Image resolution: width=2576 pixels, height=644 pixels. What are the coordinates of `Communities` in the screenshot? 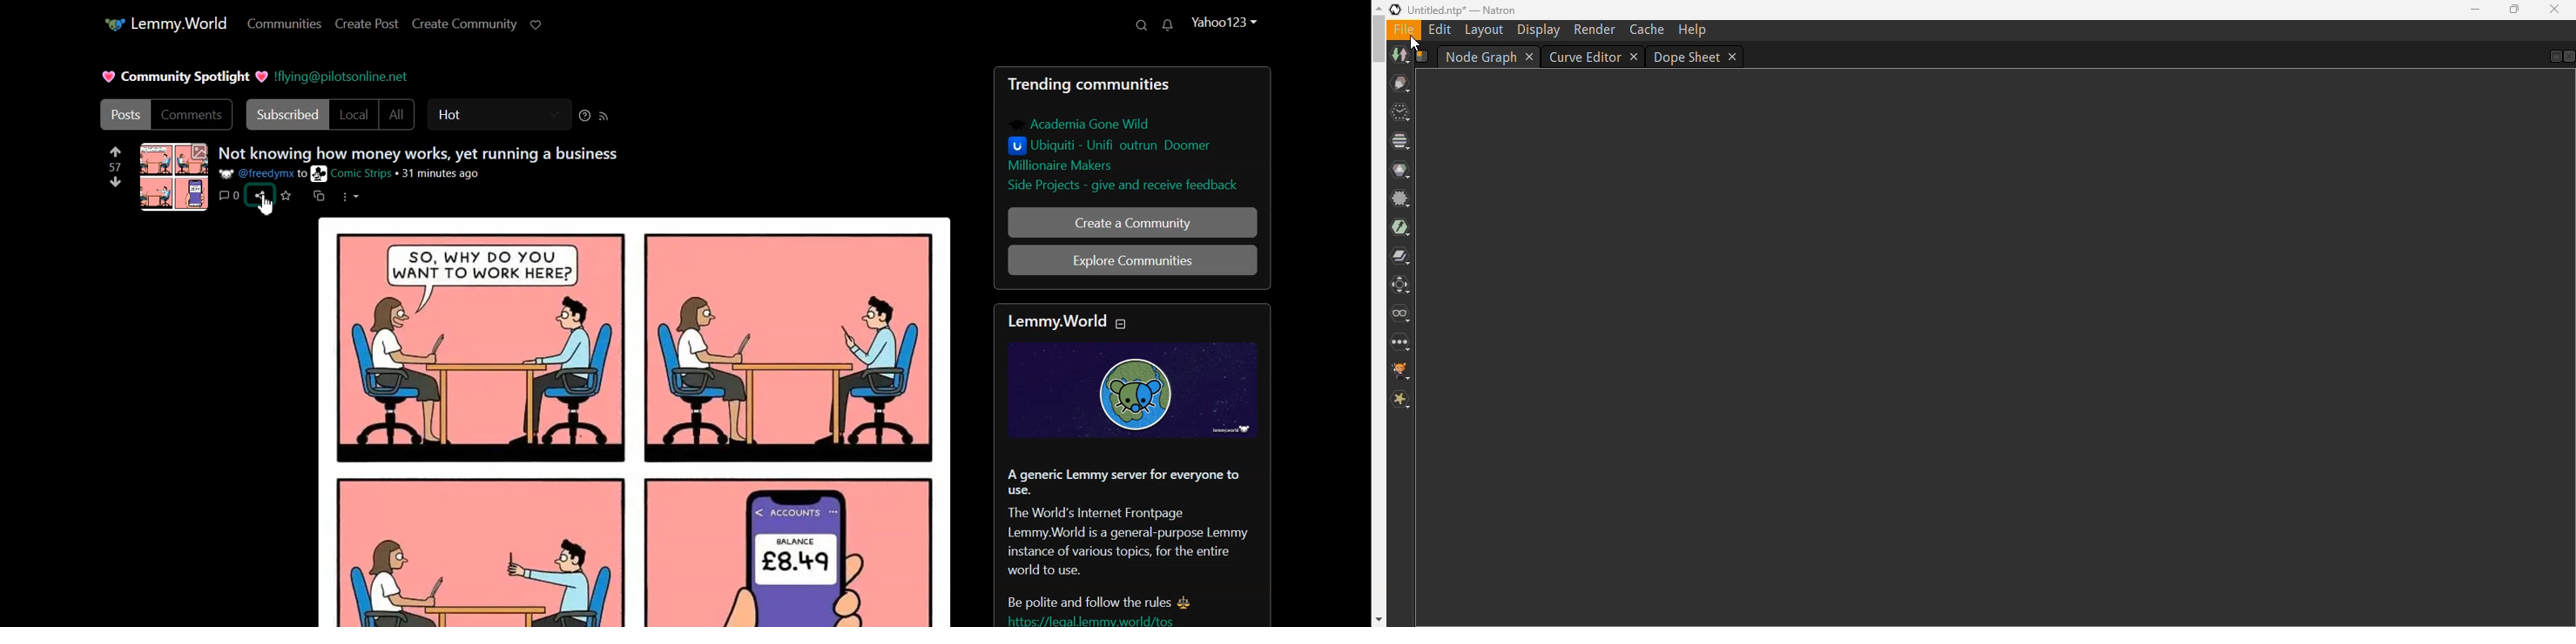 It's located at (284, 23).